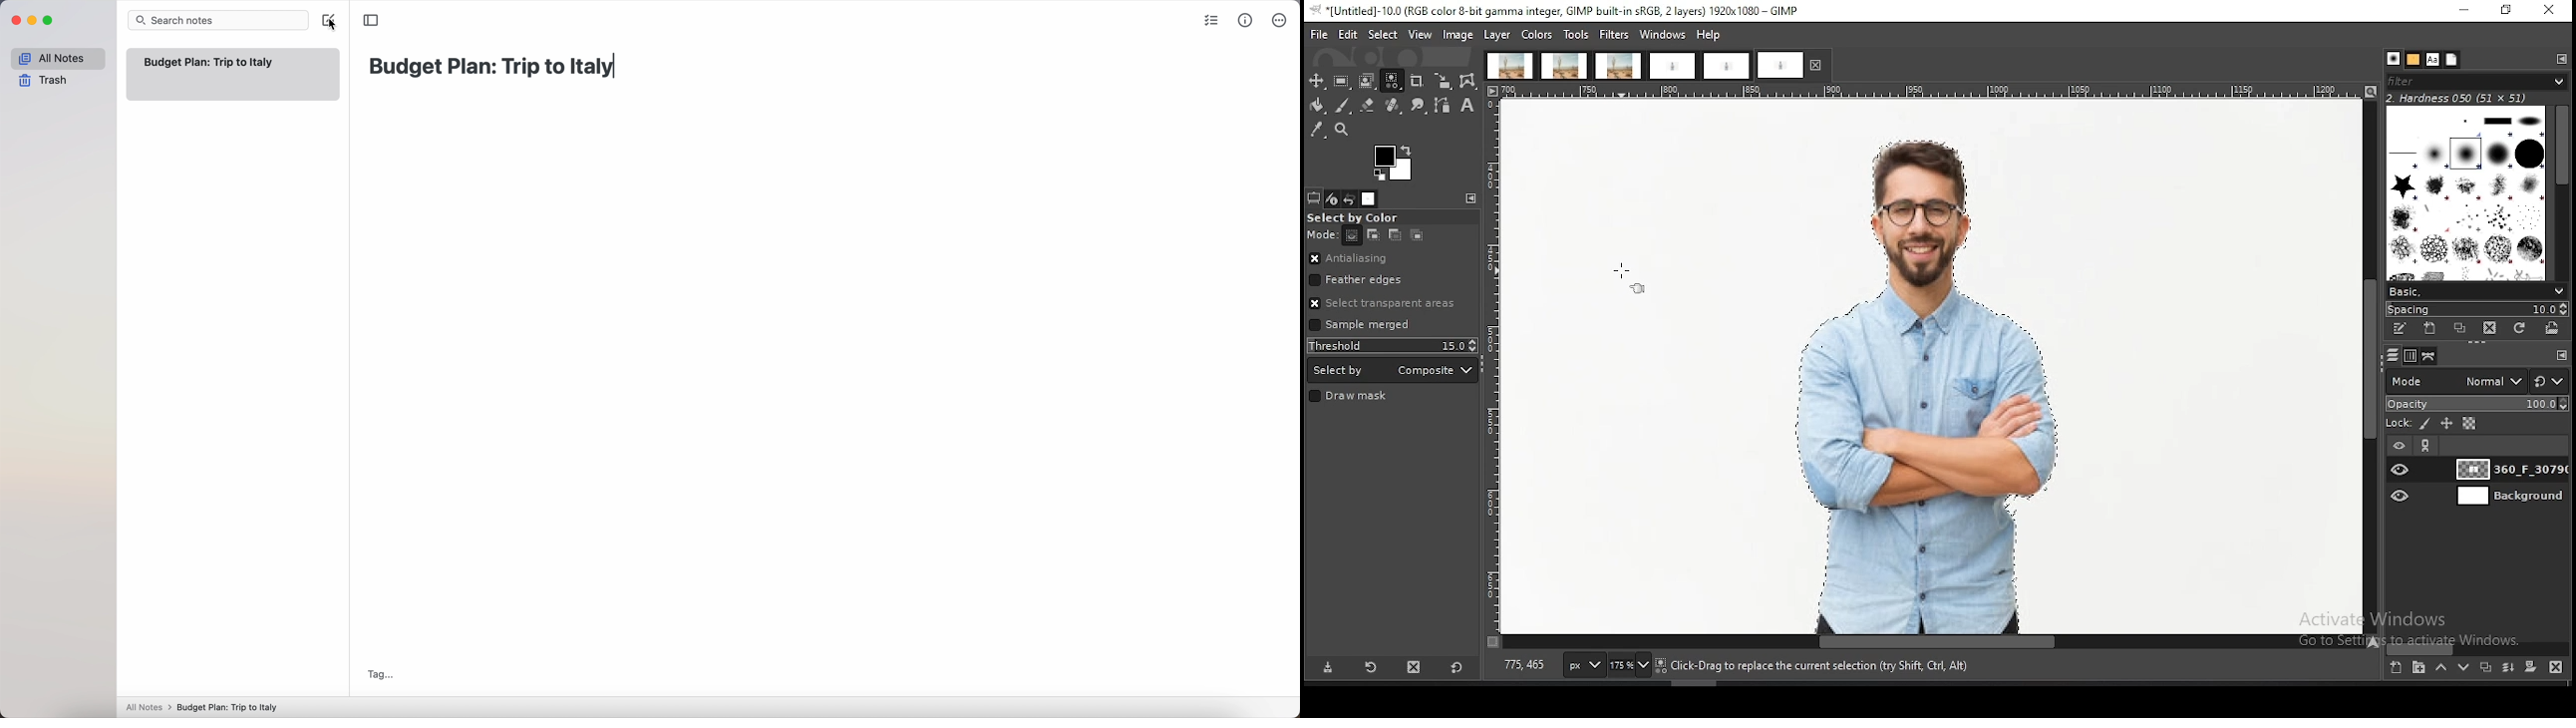  What do you see at coordinates (1576, 36) in the screenshot?
I see `tools` at bounding box center [1576, 36].